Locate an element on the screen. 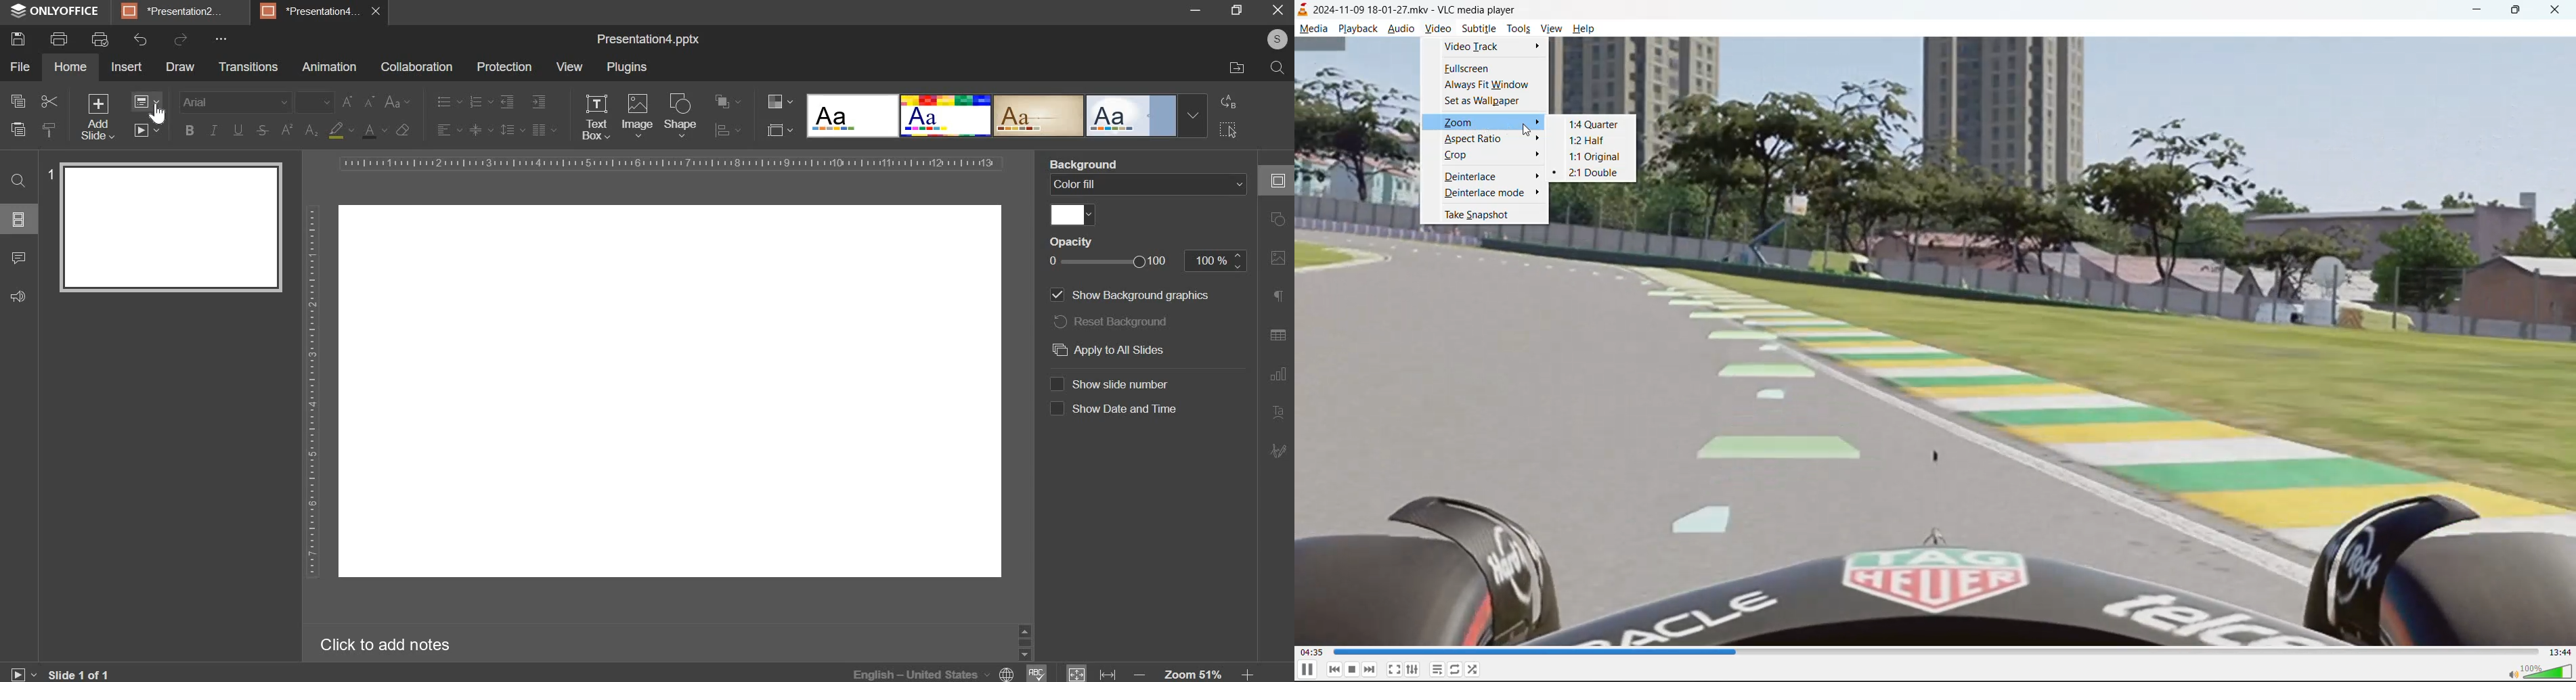 This screenshot has height=700, width=2576. media is located at coordinates (1312, 29).